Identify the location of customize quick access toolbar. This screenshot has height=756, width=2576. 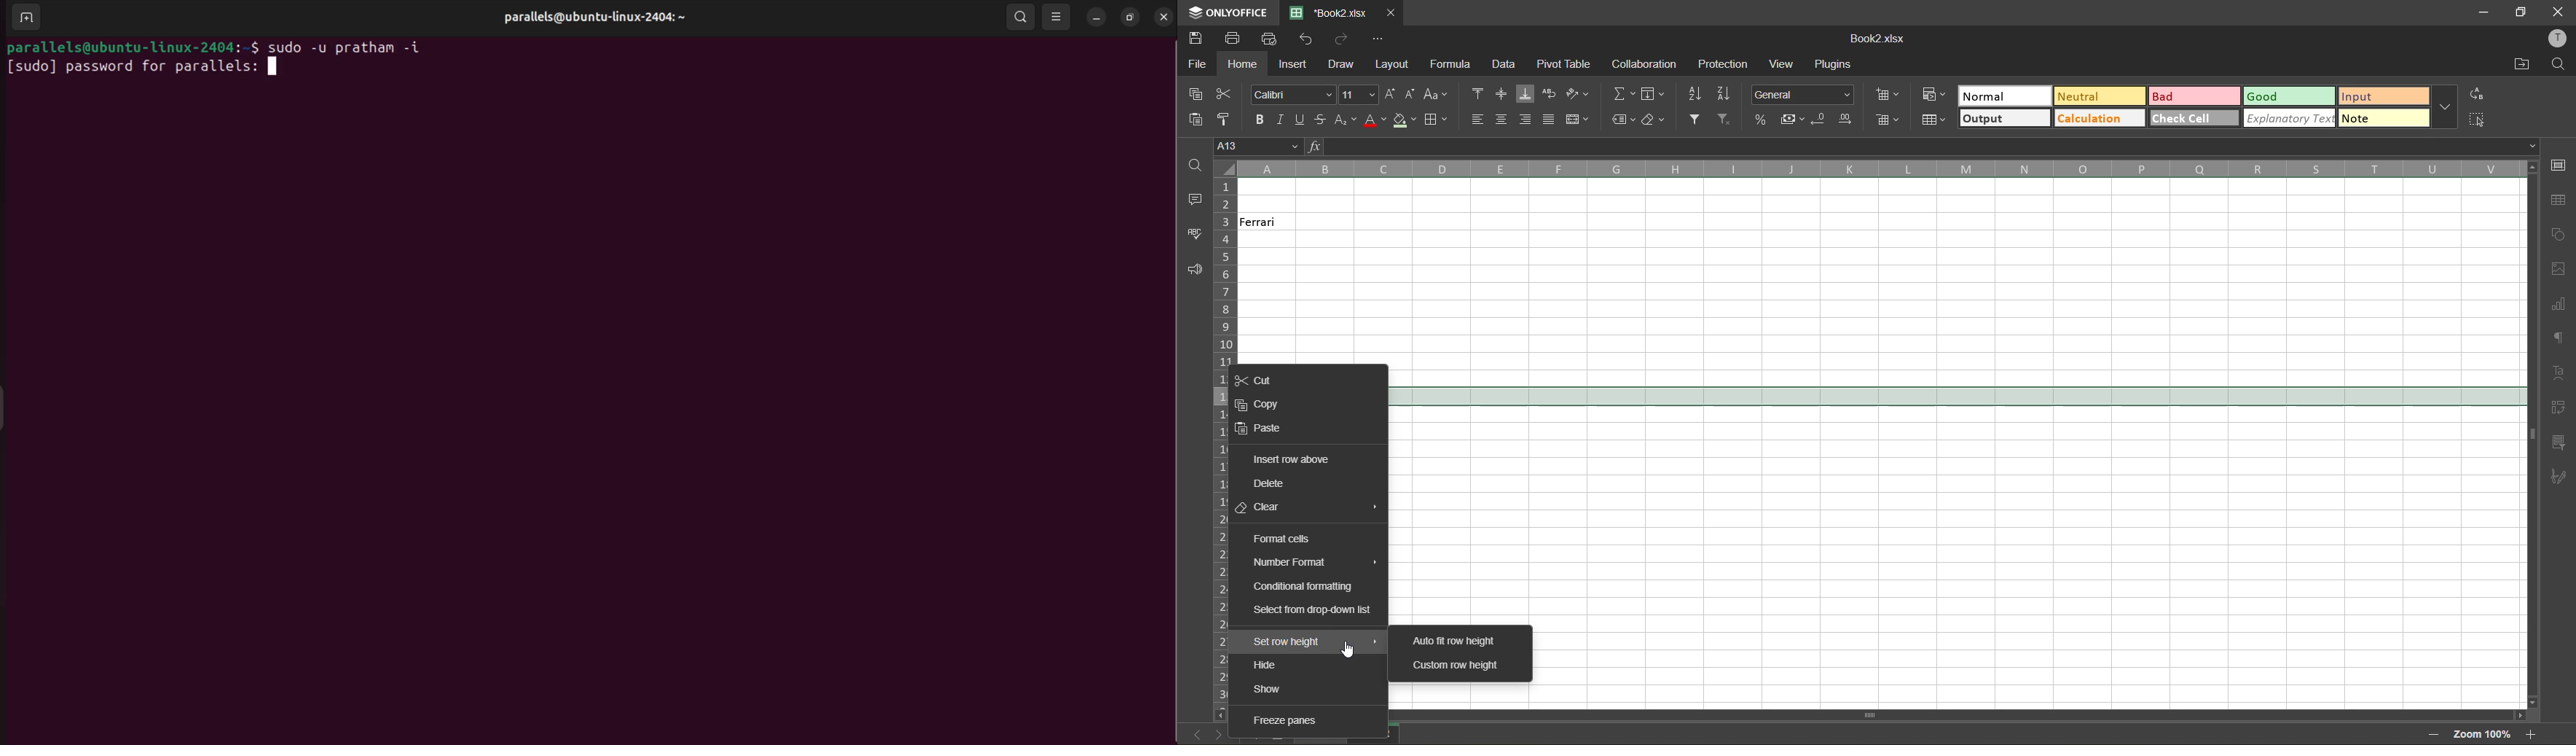
(1376, 38).